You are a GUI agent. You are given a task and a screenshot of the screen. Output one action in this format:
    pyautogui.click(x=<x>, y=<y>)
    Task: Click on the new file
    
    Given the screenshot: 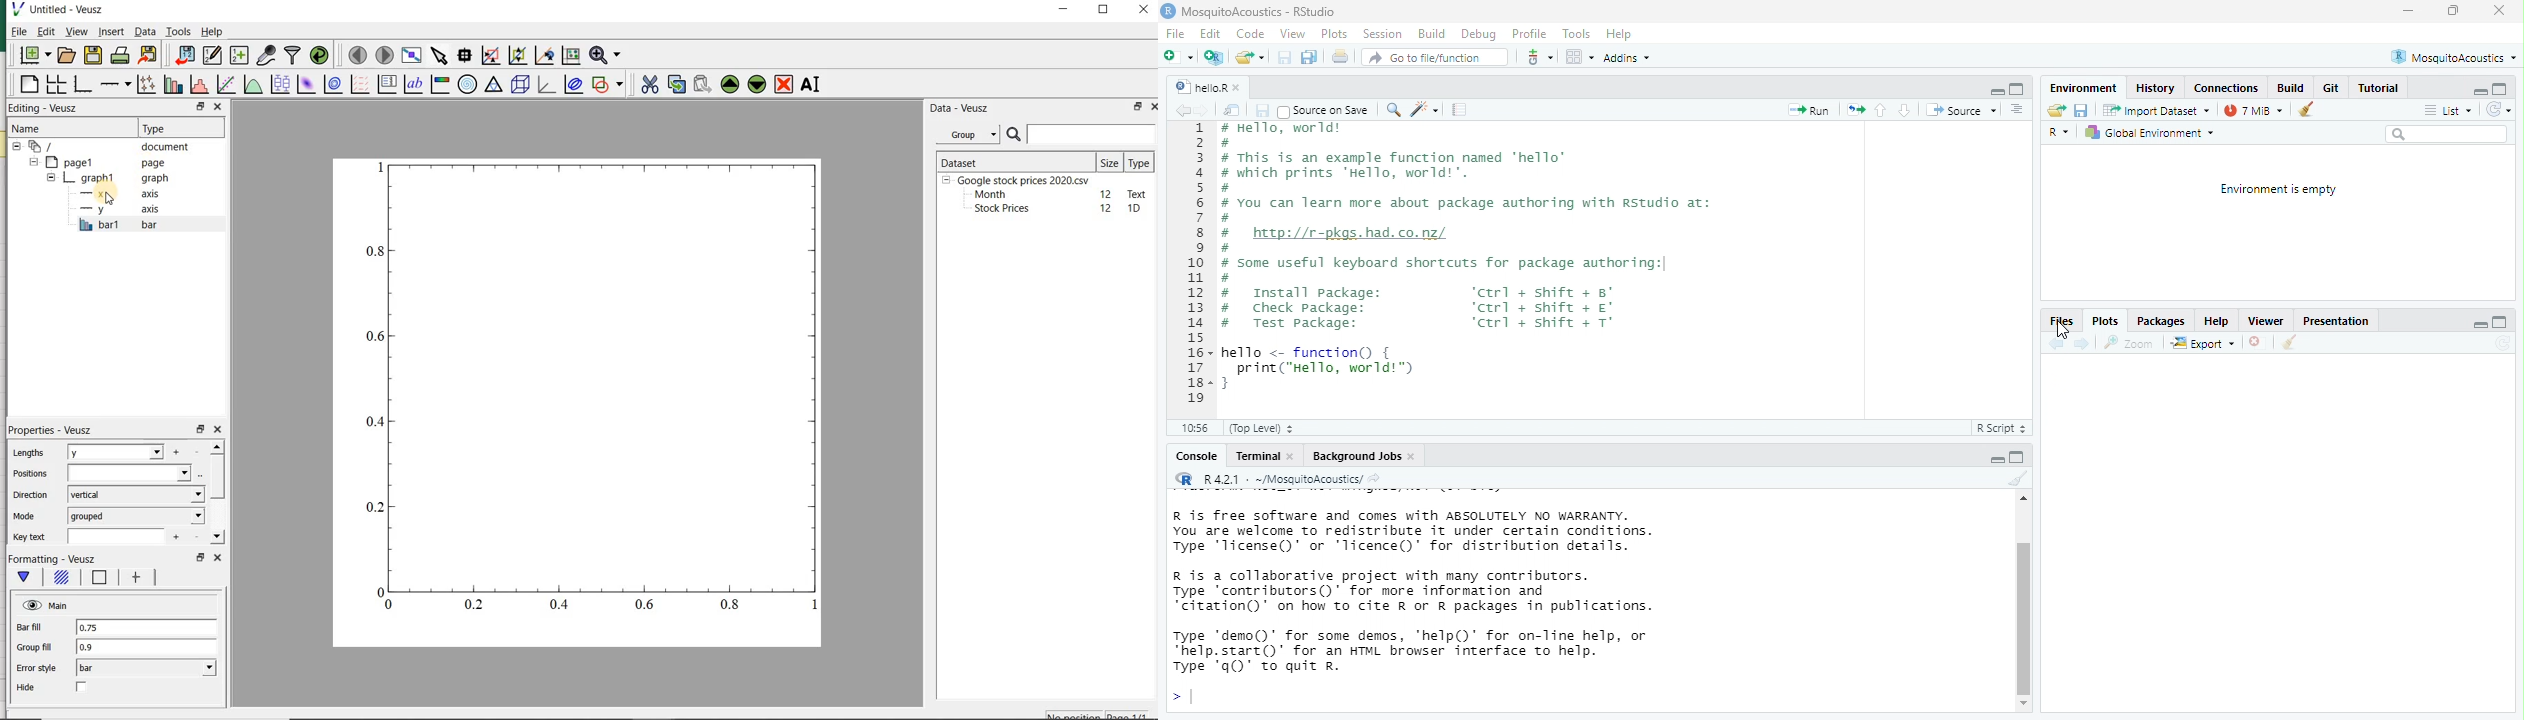 What is the action you would take?
    pyautogui.click(x=1181, y=56)
    